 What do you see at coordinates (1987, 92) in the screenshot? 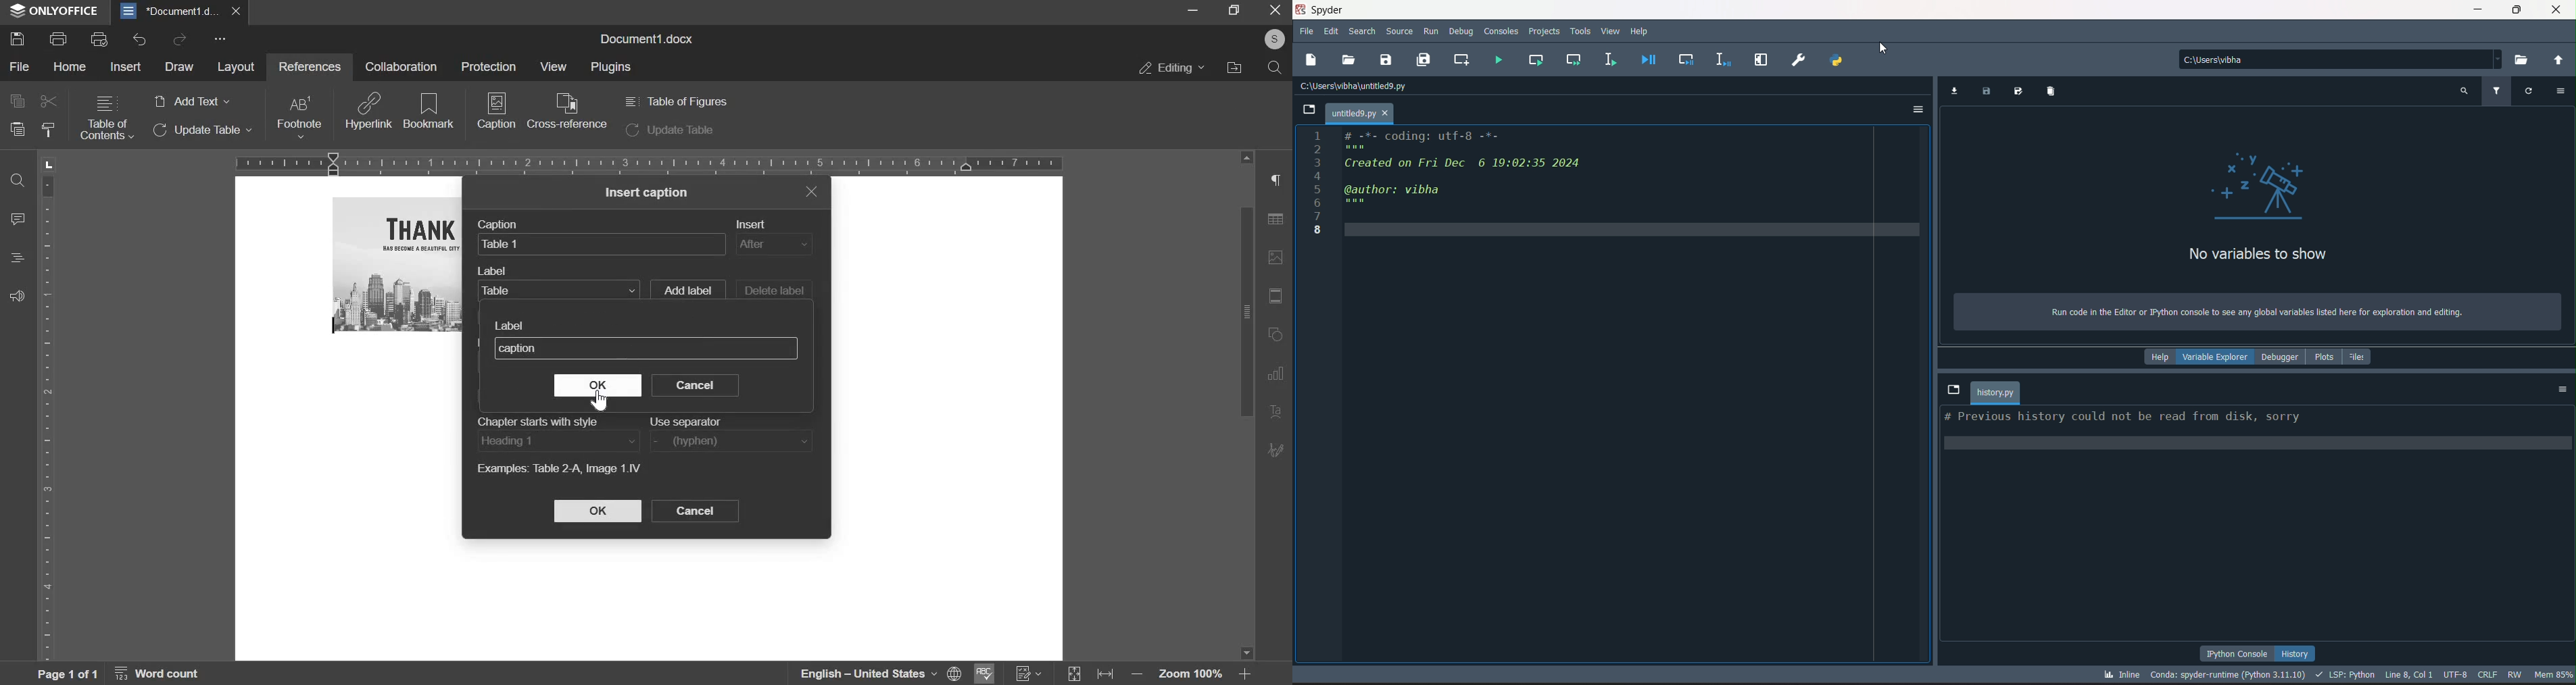
I see `save data` at bounding box center [1987, 92].